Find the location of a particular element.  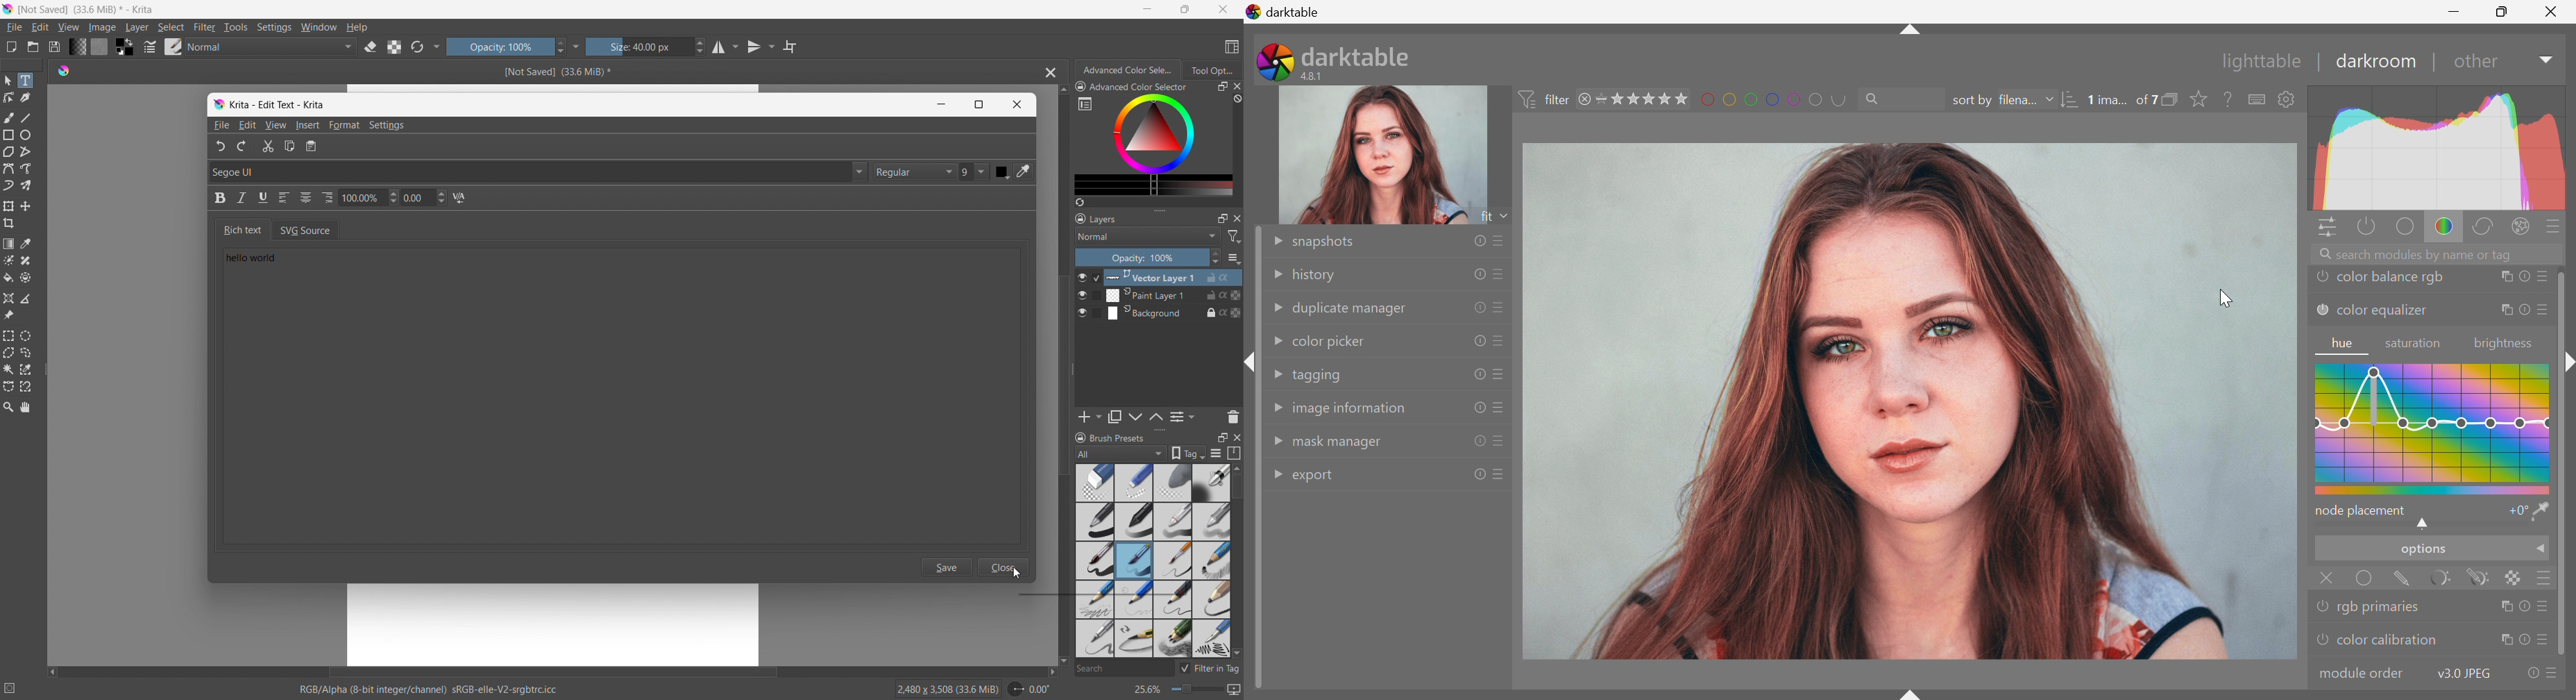

choose workspace is located at coordinates (1231, 47).